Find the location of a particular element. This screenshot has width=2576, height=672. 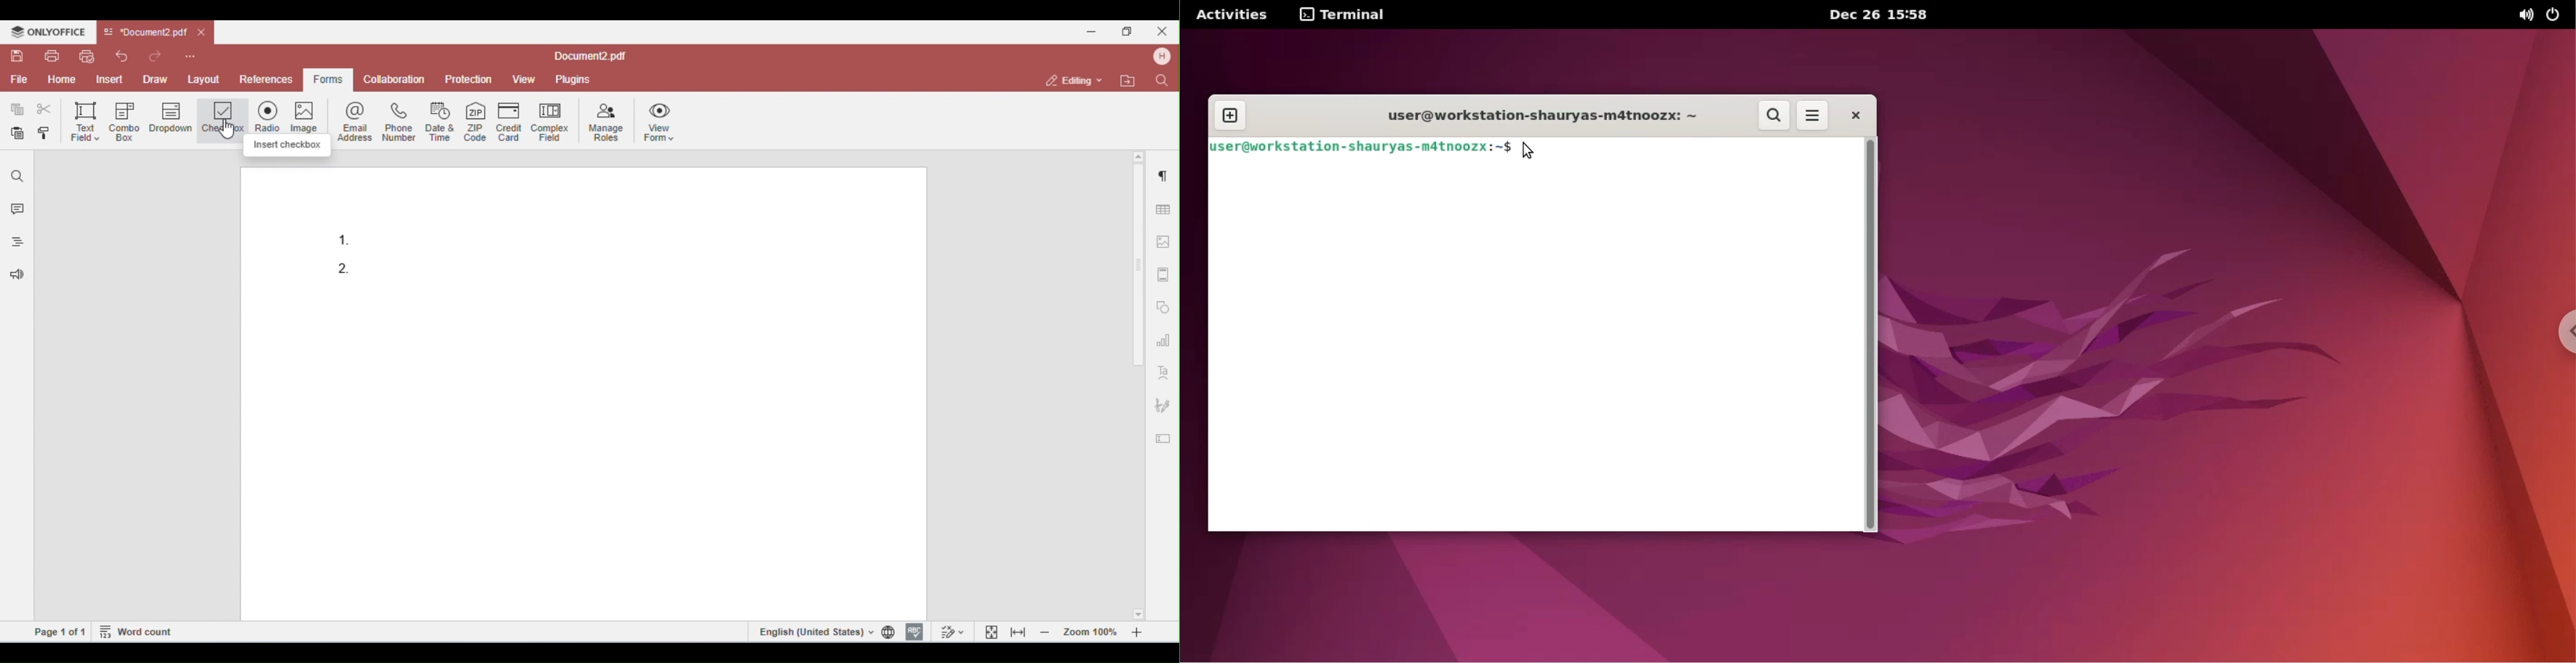

power options is located at coordinates (2553, 15).